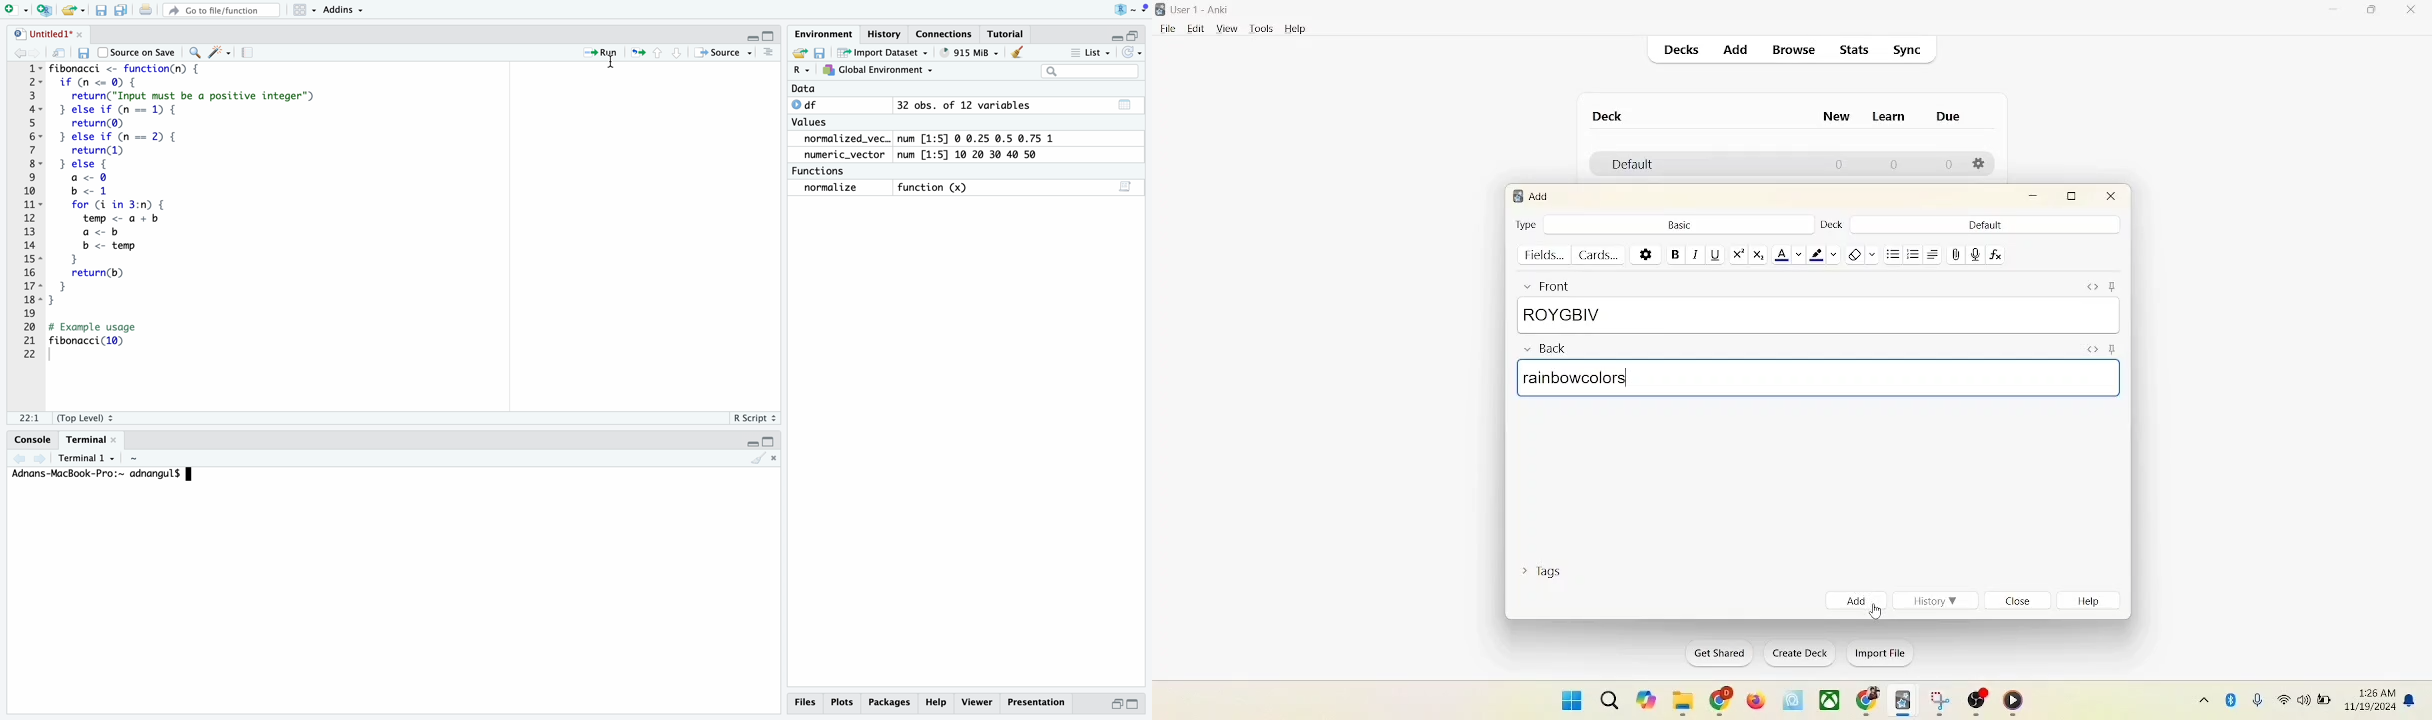  What do you see at coordinates (1130, 10) in the screenshot?
I see `RStudio` at bounding box center [1130, 10].